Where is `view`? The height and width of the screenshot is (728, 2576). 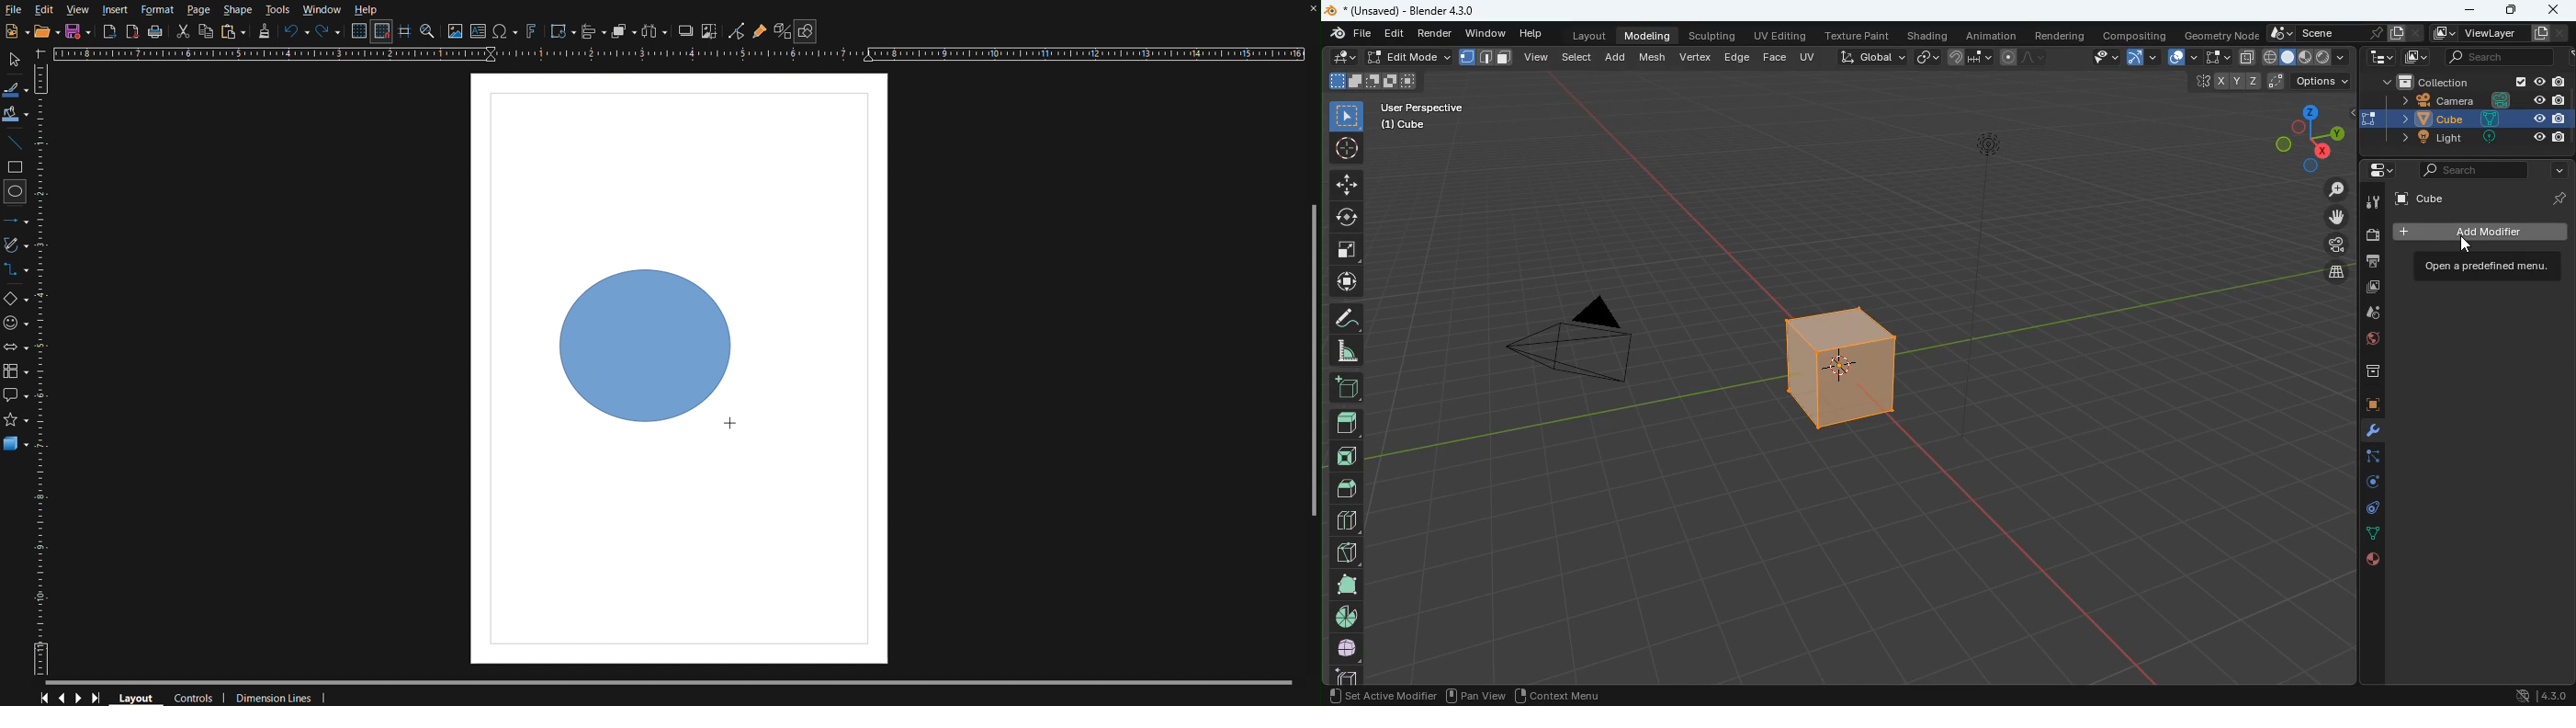 view is located at coordinates (1538, 59).